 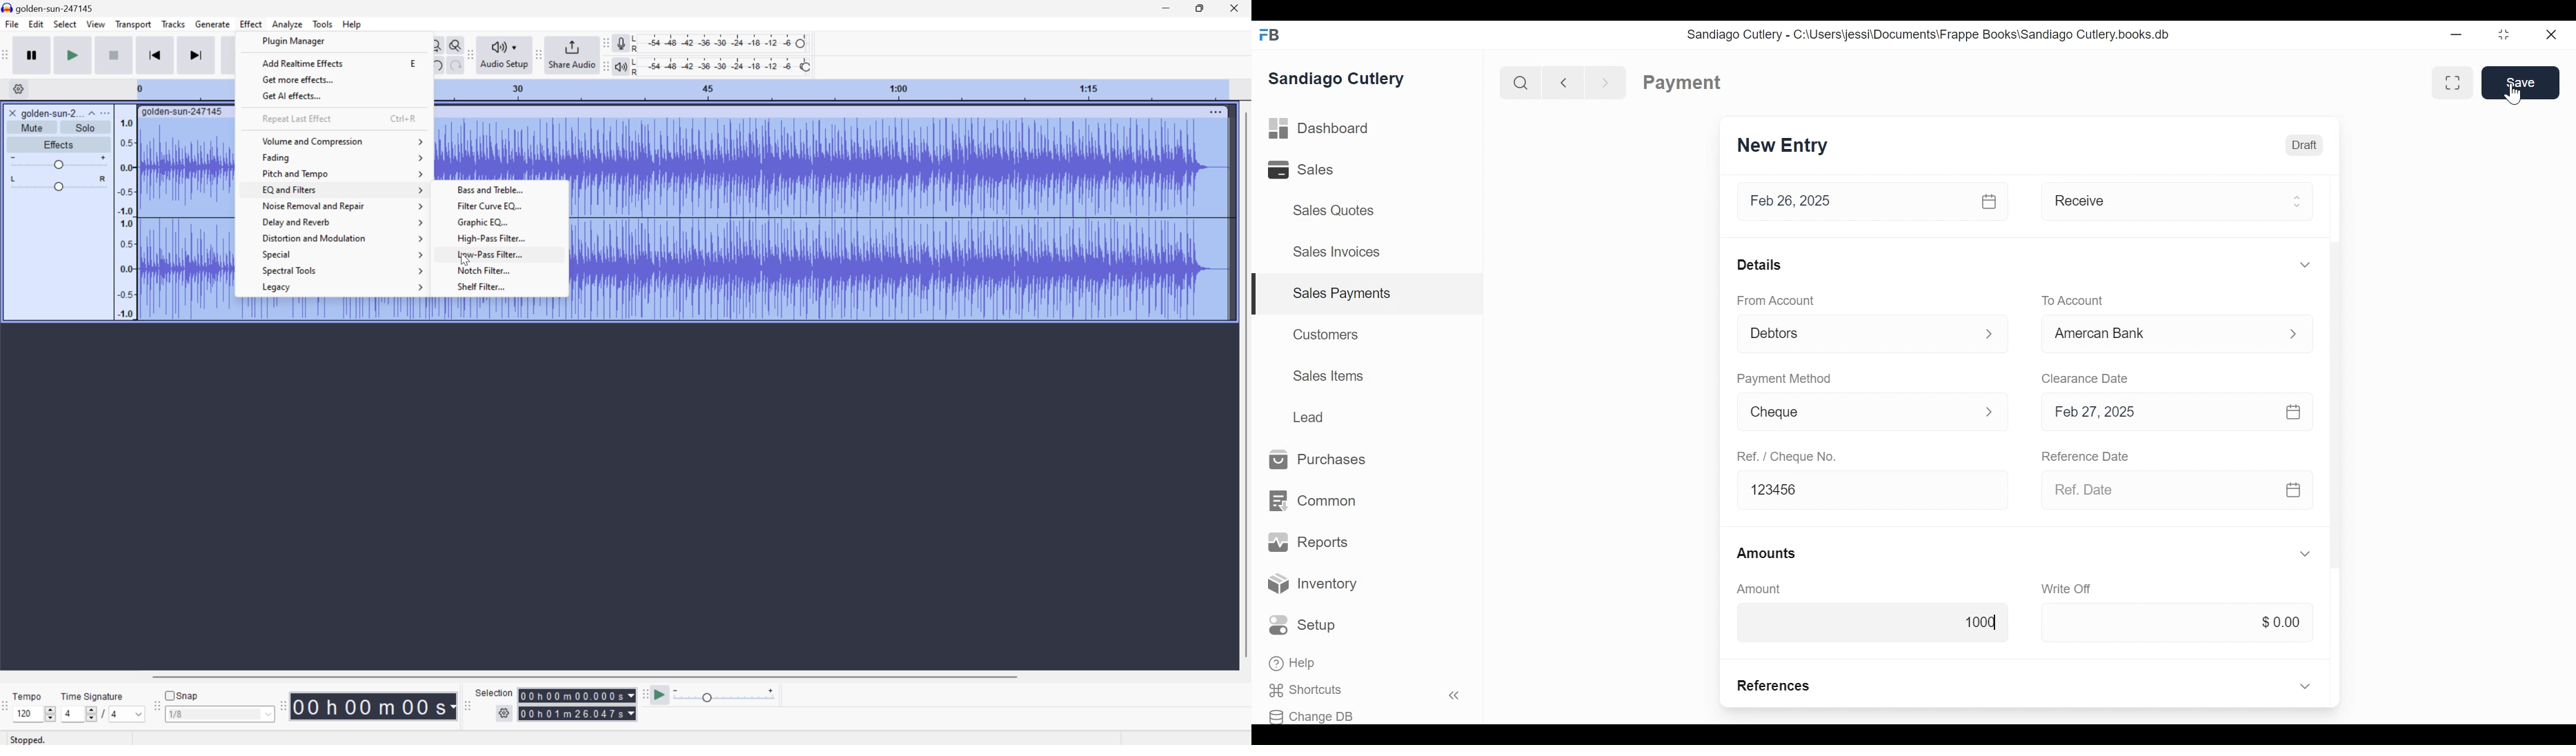 What do you see at coordinates (1294, 664) in the screenshot?
I see `Help` at bounding box center [1294, 664].